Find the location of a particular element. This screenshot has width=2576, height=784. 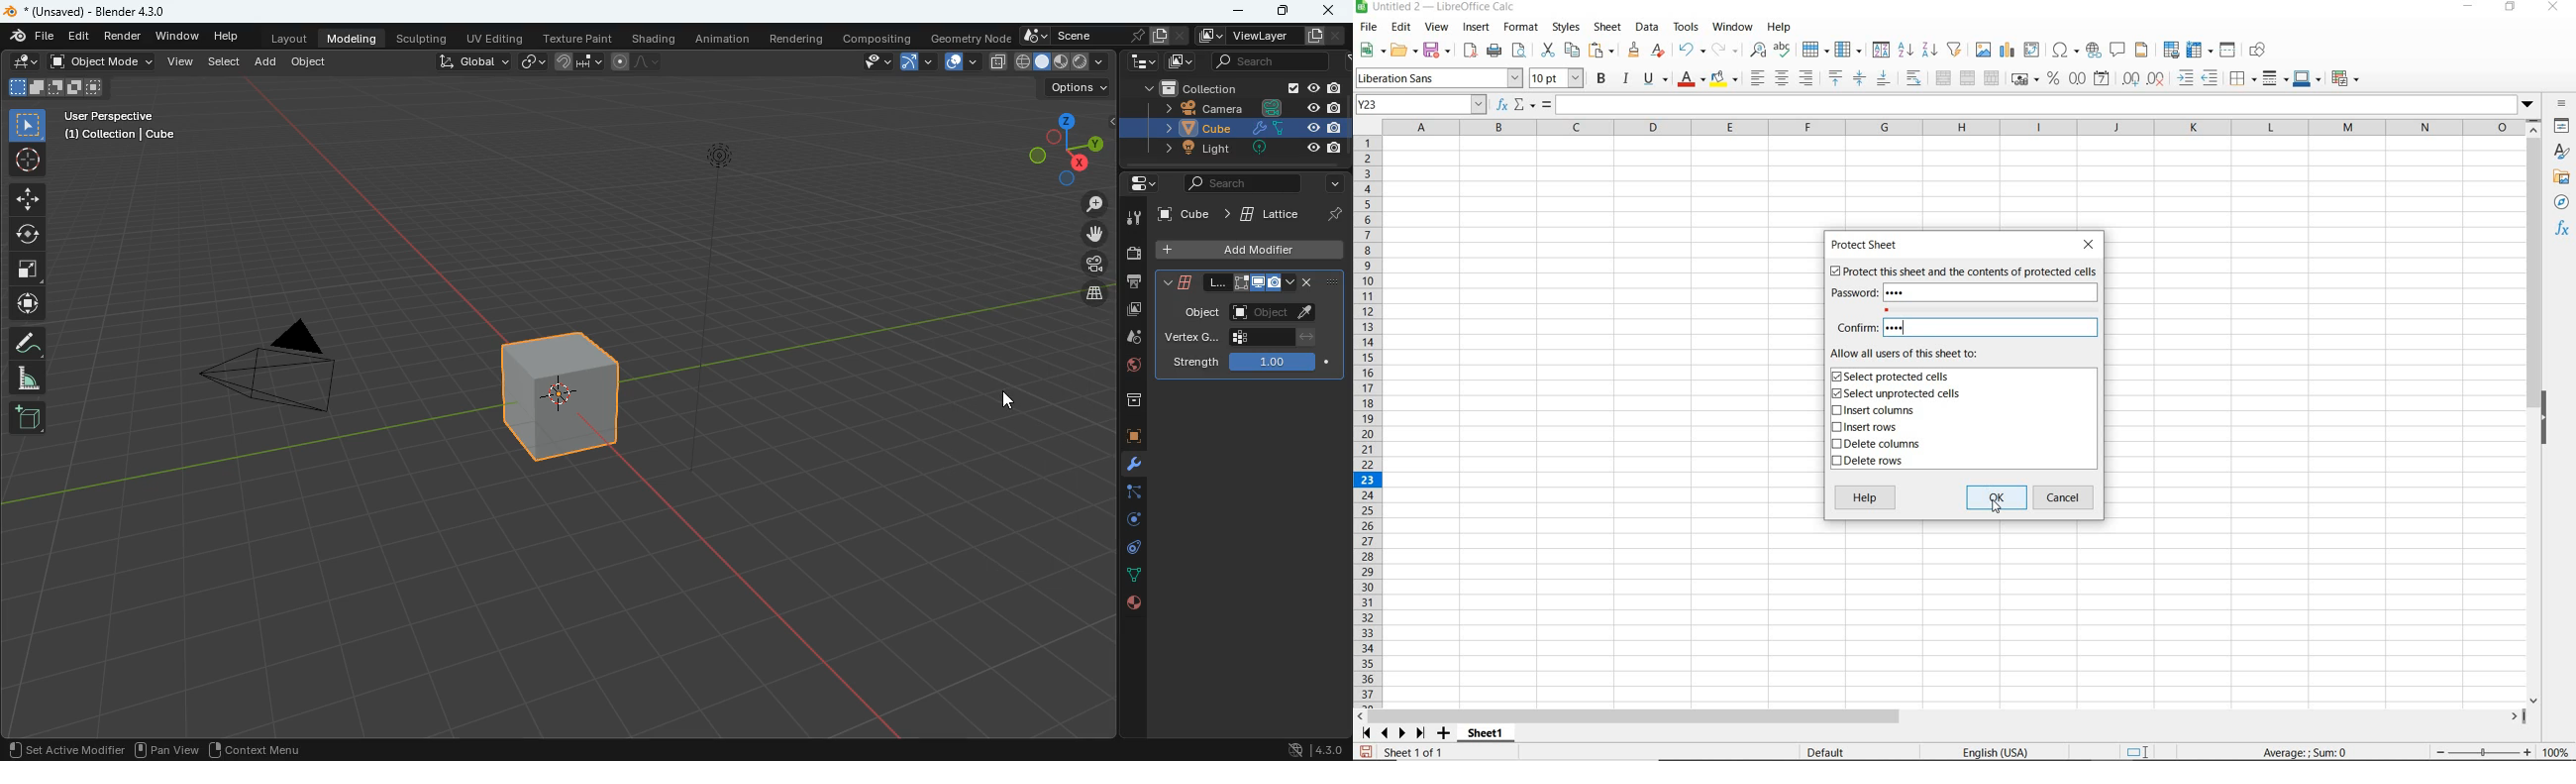

maximize is located at coordinates (1284, 12).